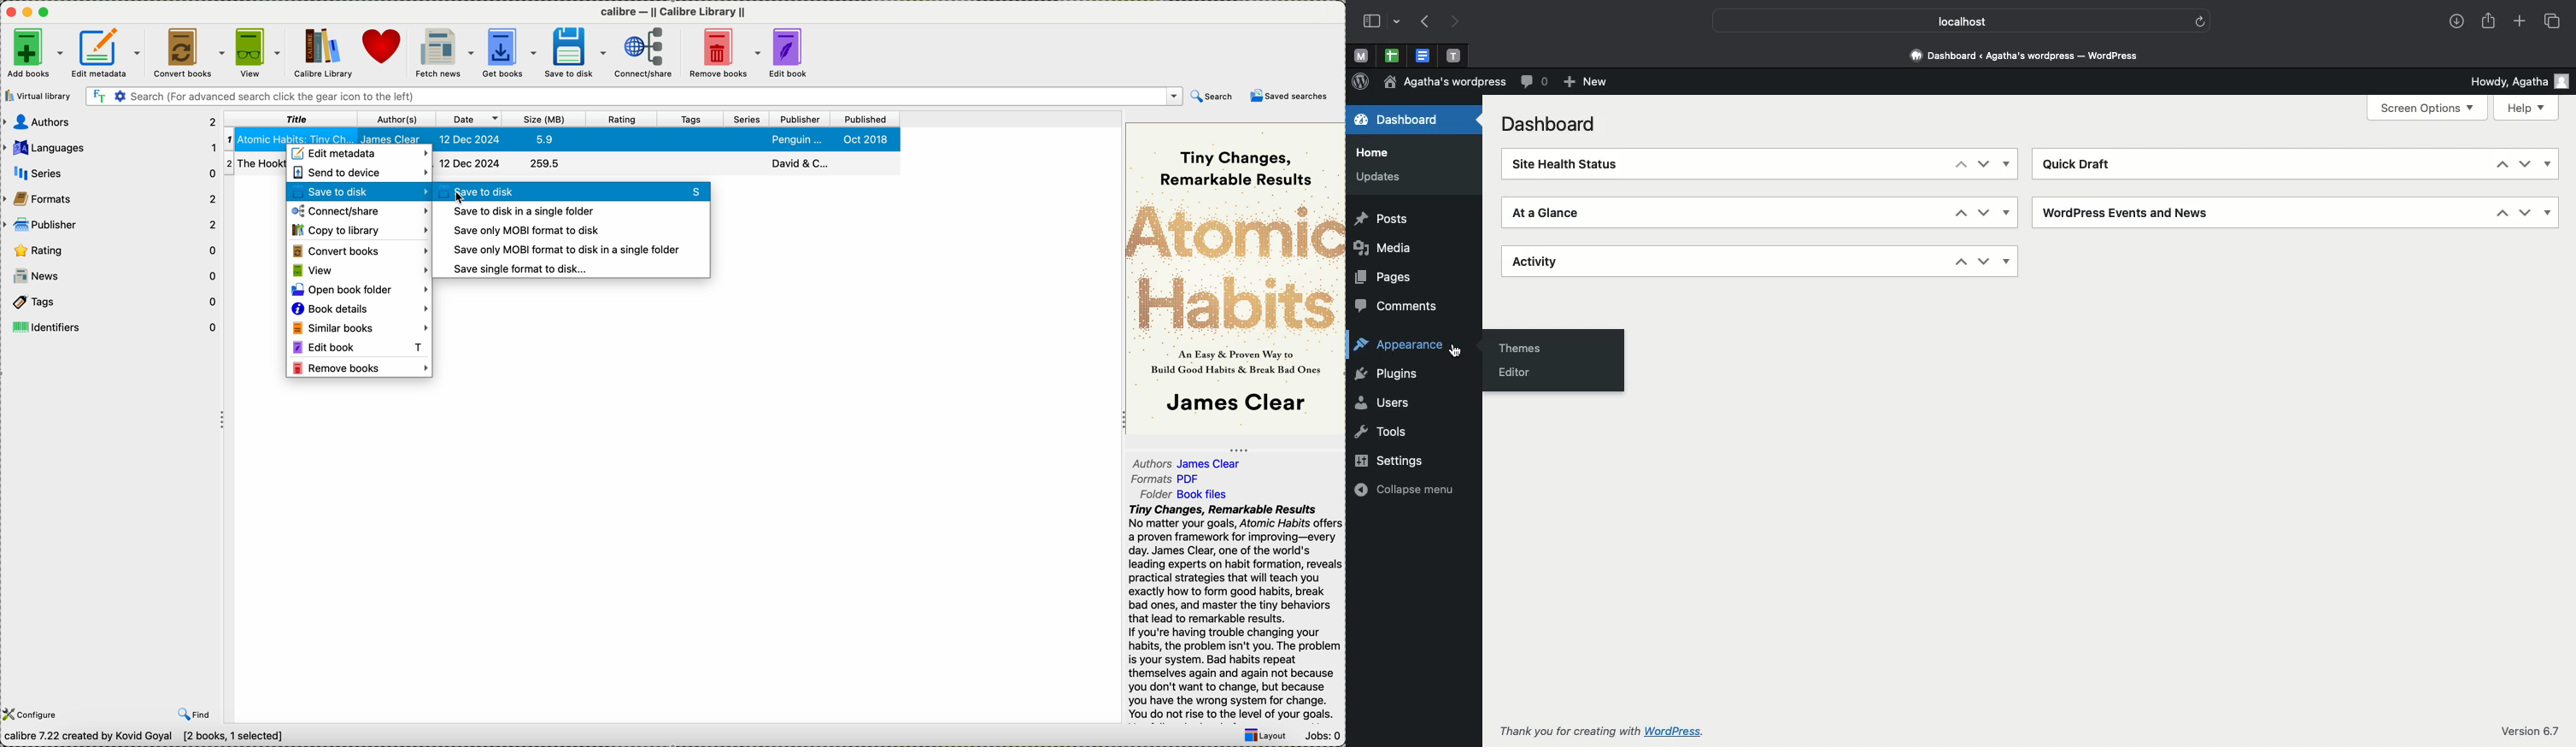 This screenshot has width=2576, height=756. What do you see at coordinates (2200, 20) in the screenshot?
I see `refresh` at bounding box center [2200, 20].